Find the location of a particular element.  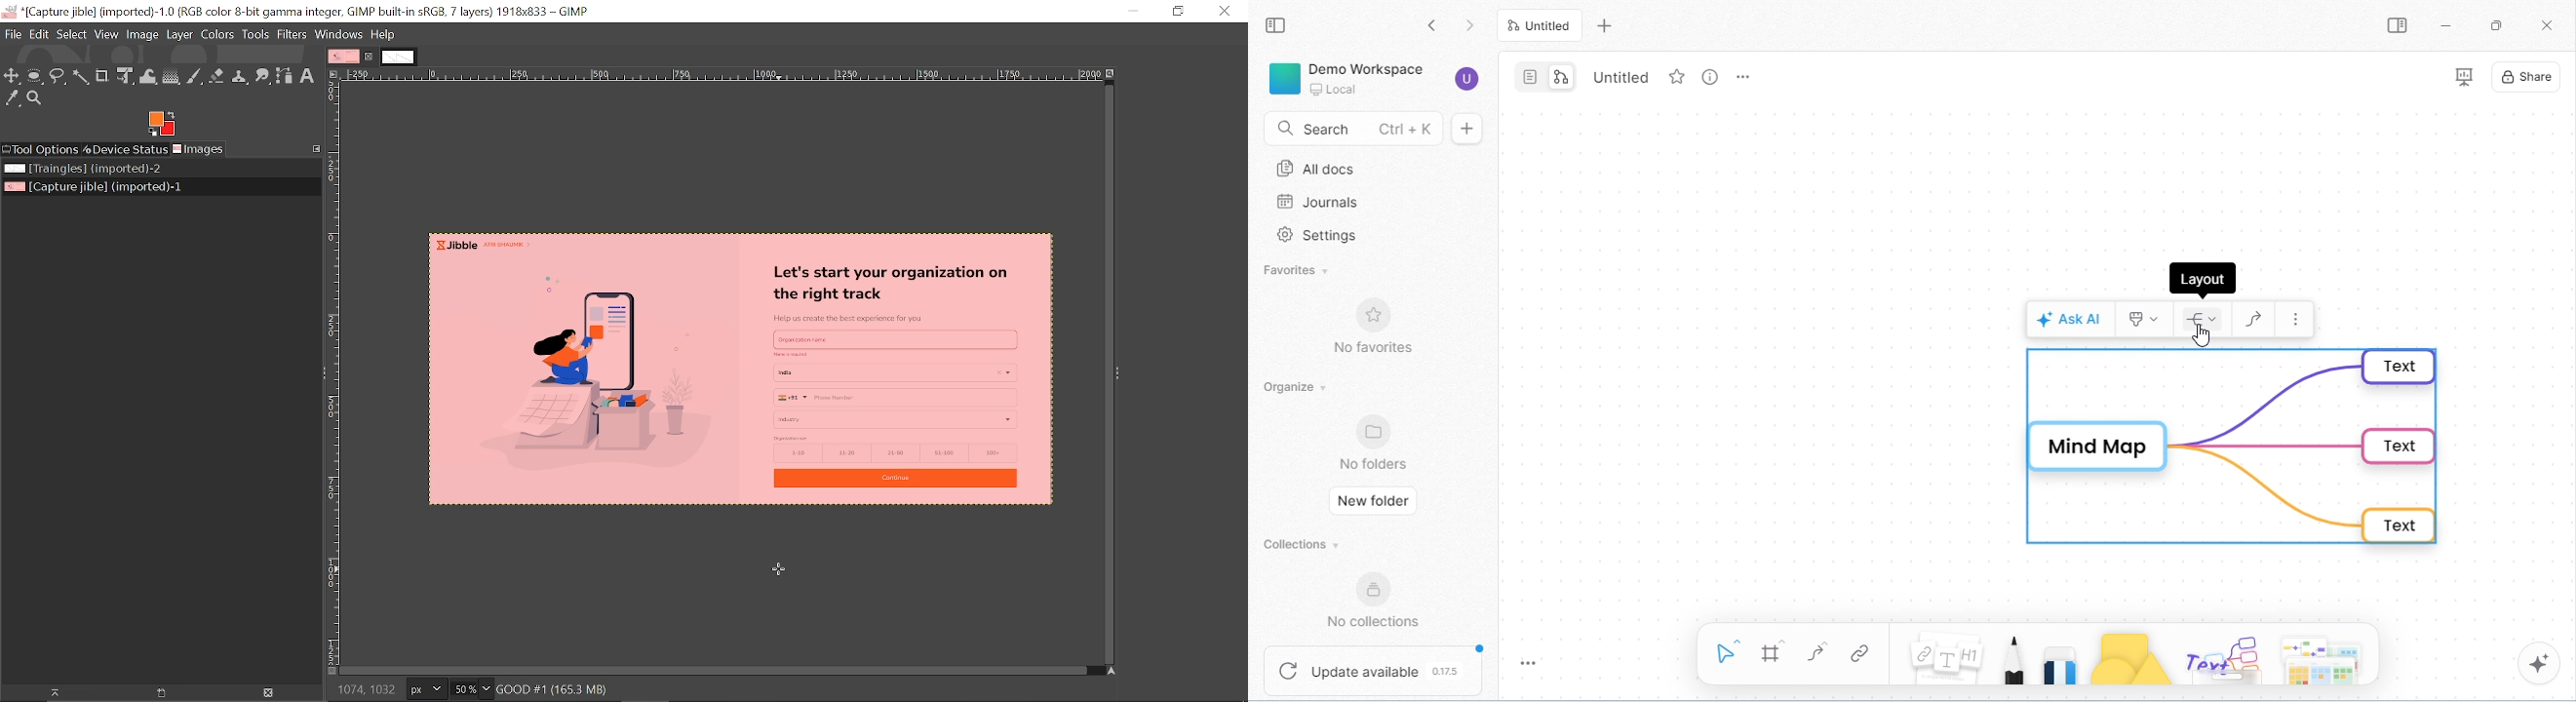

Layer is located at coordinates (180, 34).